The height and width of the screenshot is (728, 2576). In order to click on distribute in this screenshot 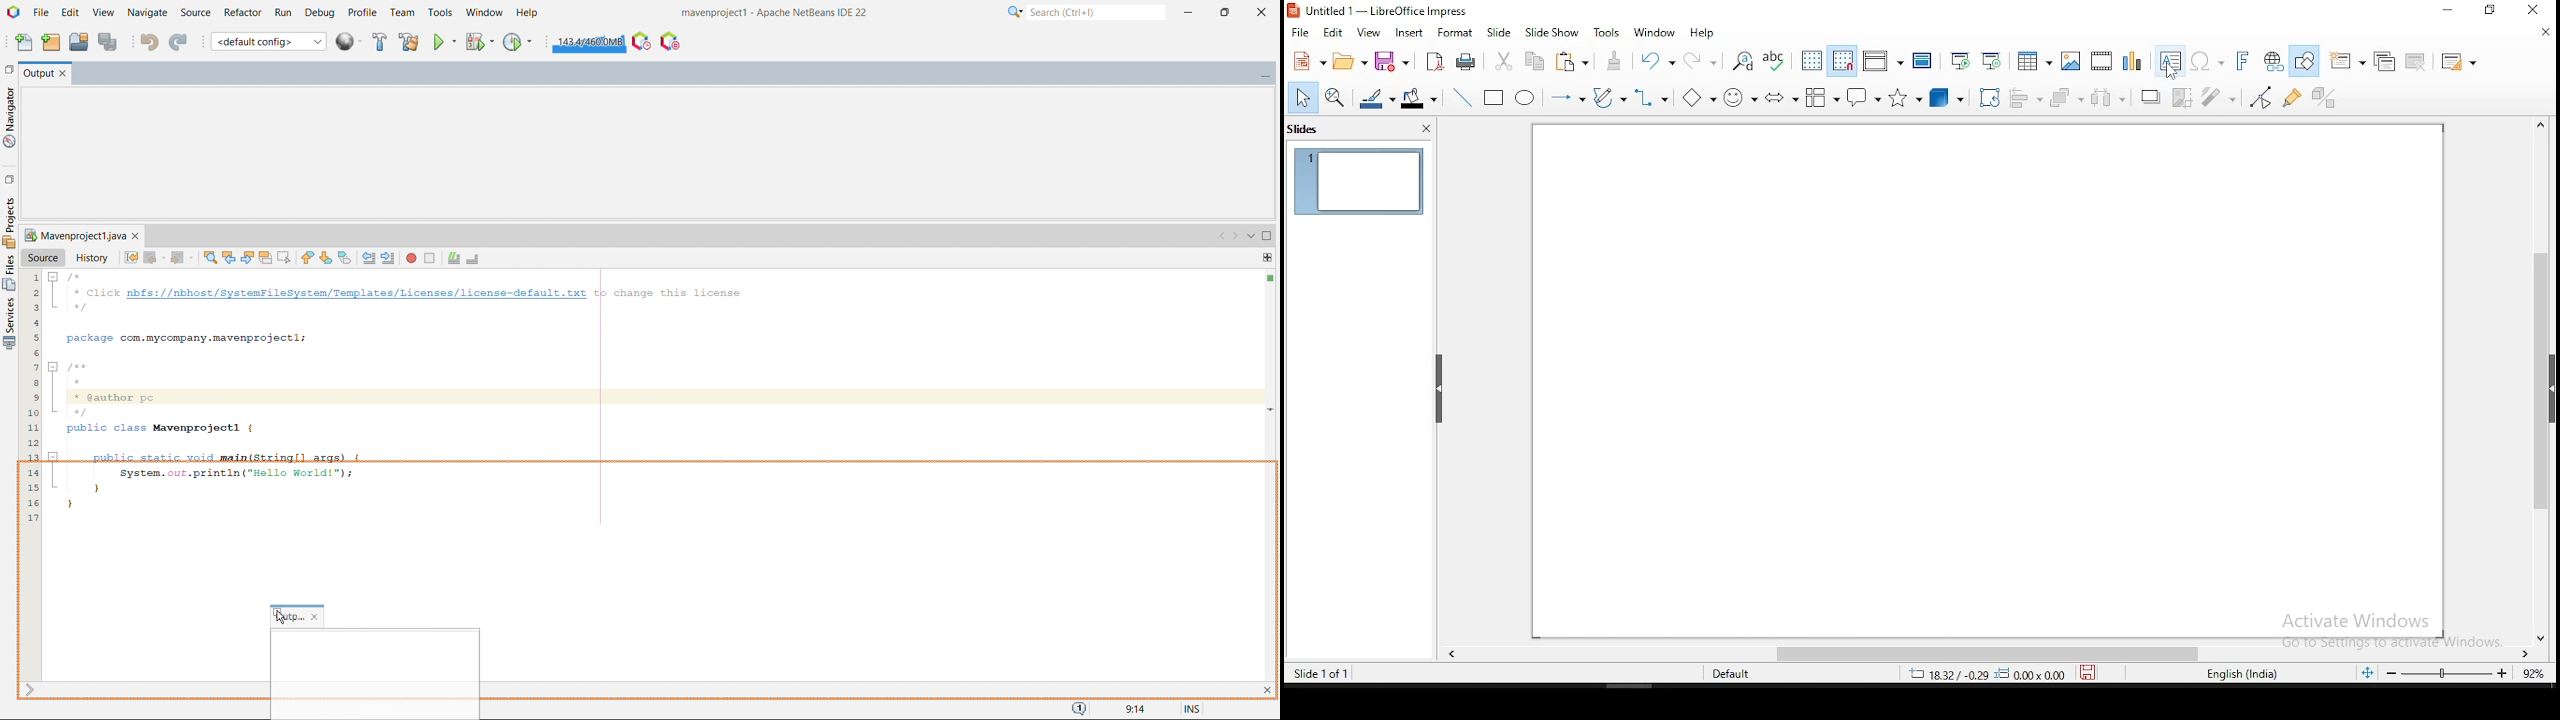, I will do `click(2110, 98)`.